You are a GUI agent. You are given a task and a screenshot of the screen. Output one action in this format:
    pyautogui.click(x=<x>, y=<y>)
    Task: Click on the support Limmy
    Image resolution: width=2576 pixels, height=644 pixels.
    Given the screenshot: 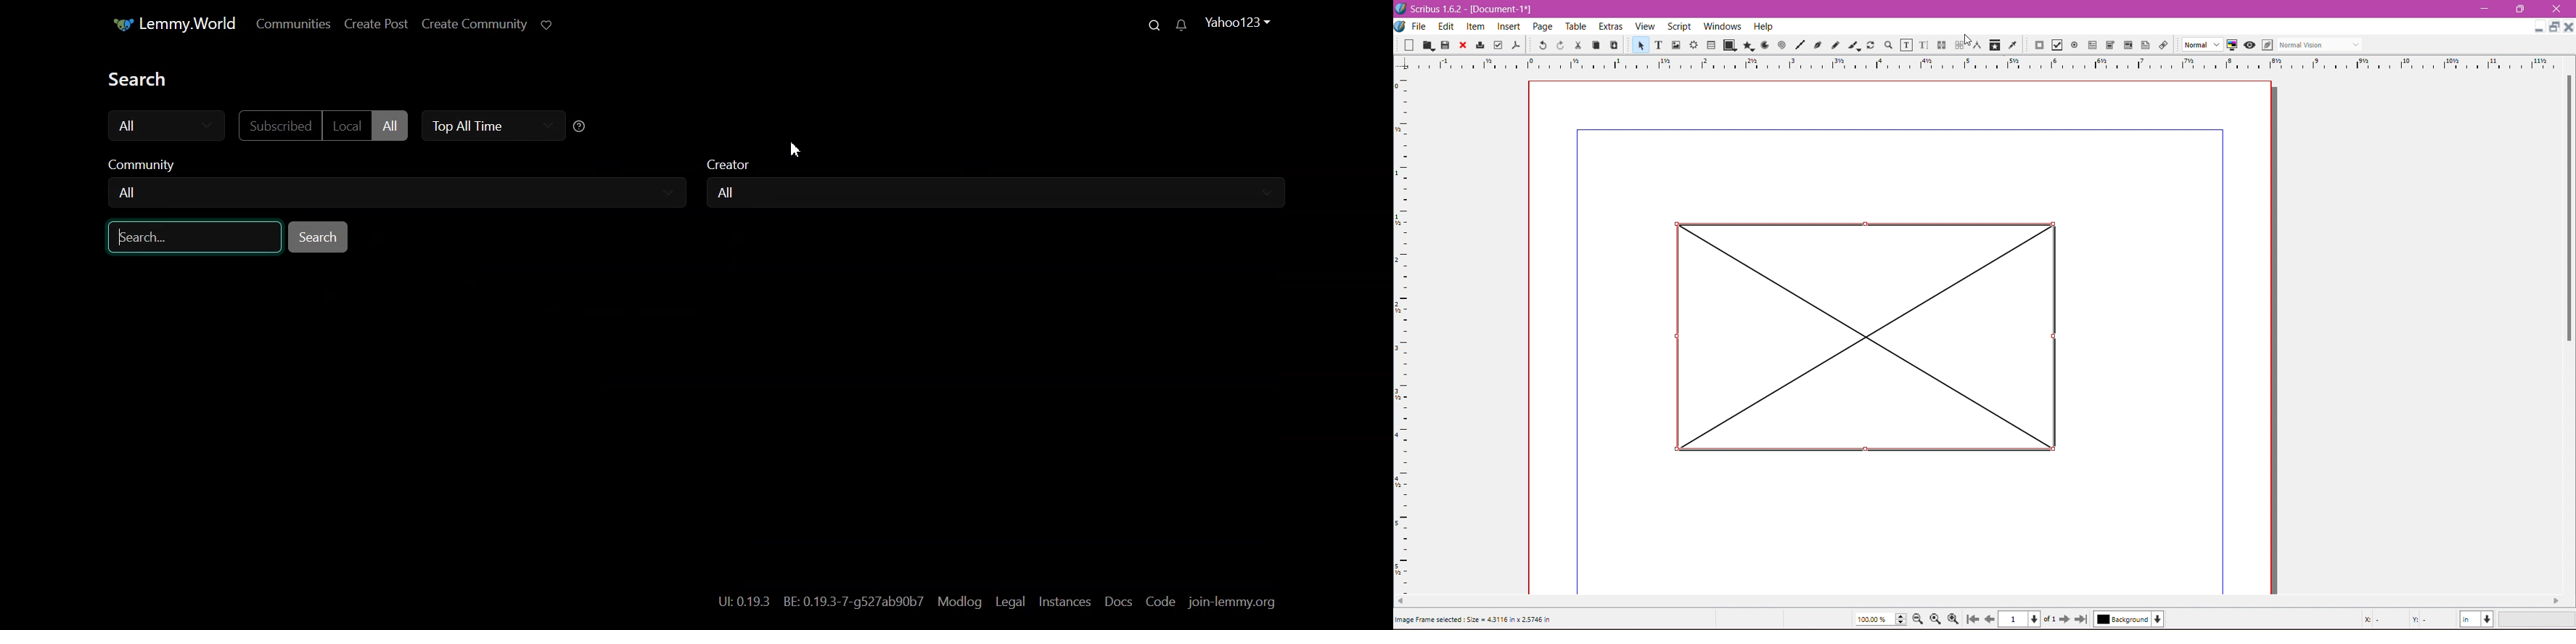 What is the action you would take?
    pyautogui.click(x=546, y=25)
    